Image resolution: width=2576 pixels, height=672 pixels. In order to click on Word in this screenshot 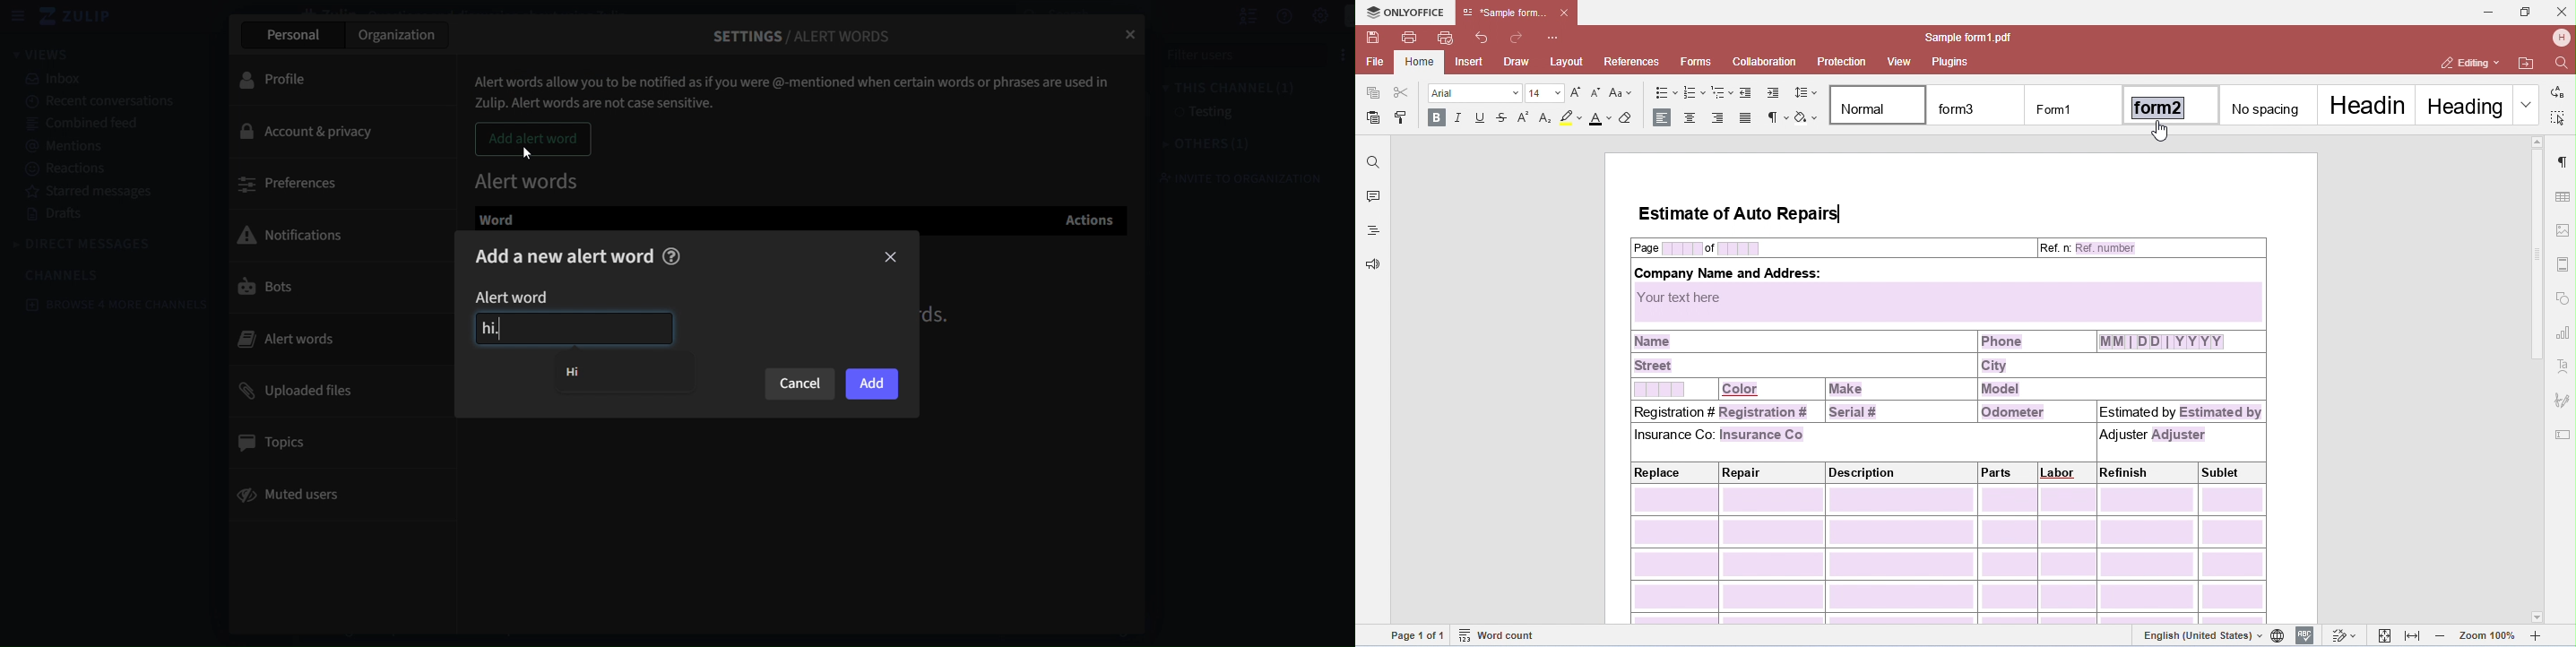, I will do `click(508, 218)`.